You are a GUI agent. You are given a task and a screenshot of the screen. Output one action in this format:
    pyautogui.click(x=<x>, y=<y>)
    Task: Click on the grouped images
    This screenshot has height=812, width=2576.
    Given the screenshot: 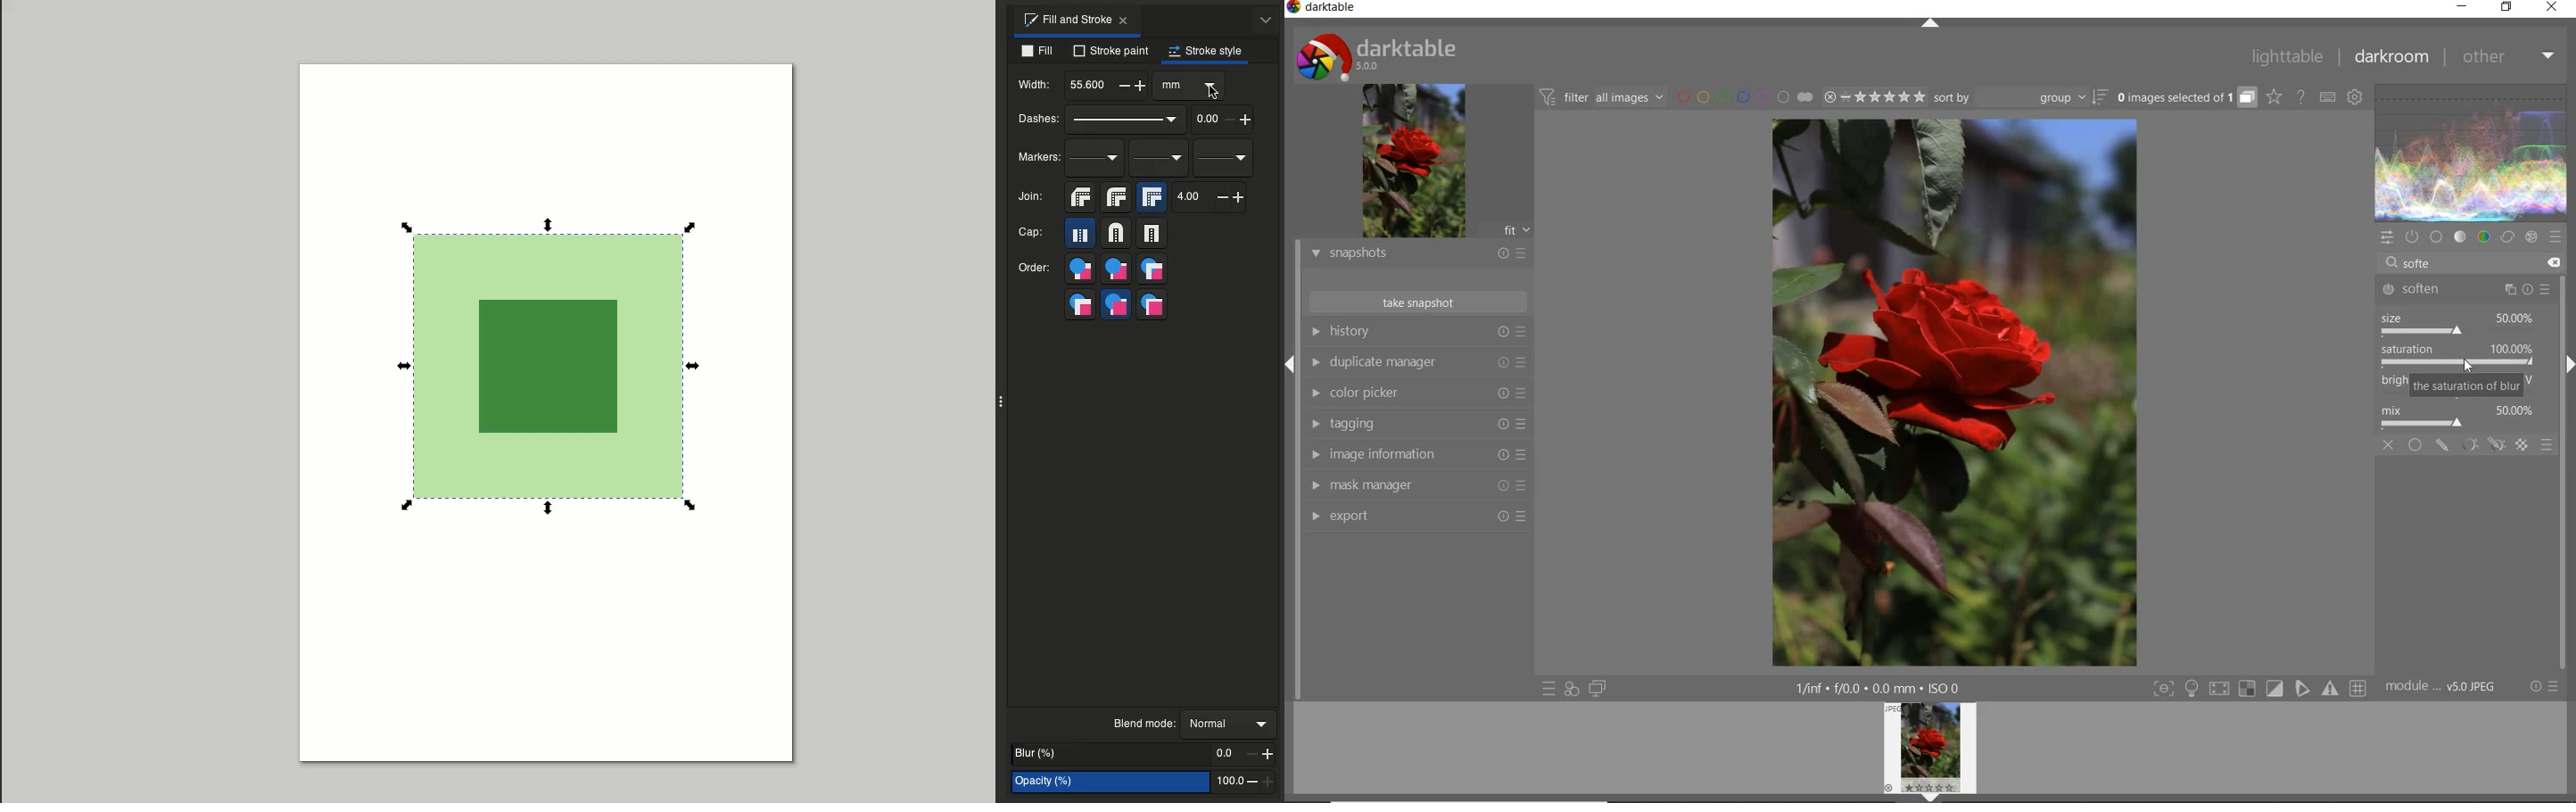 What is the action you would take?
    pyautogui.click(x=2185, y=98)
    